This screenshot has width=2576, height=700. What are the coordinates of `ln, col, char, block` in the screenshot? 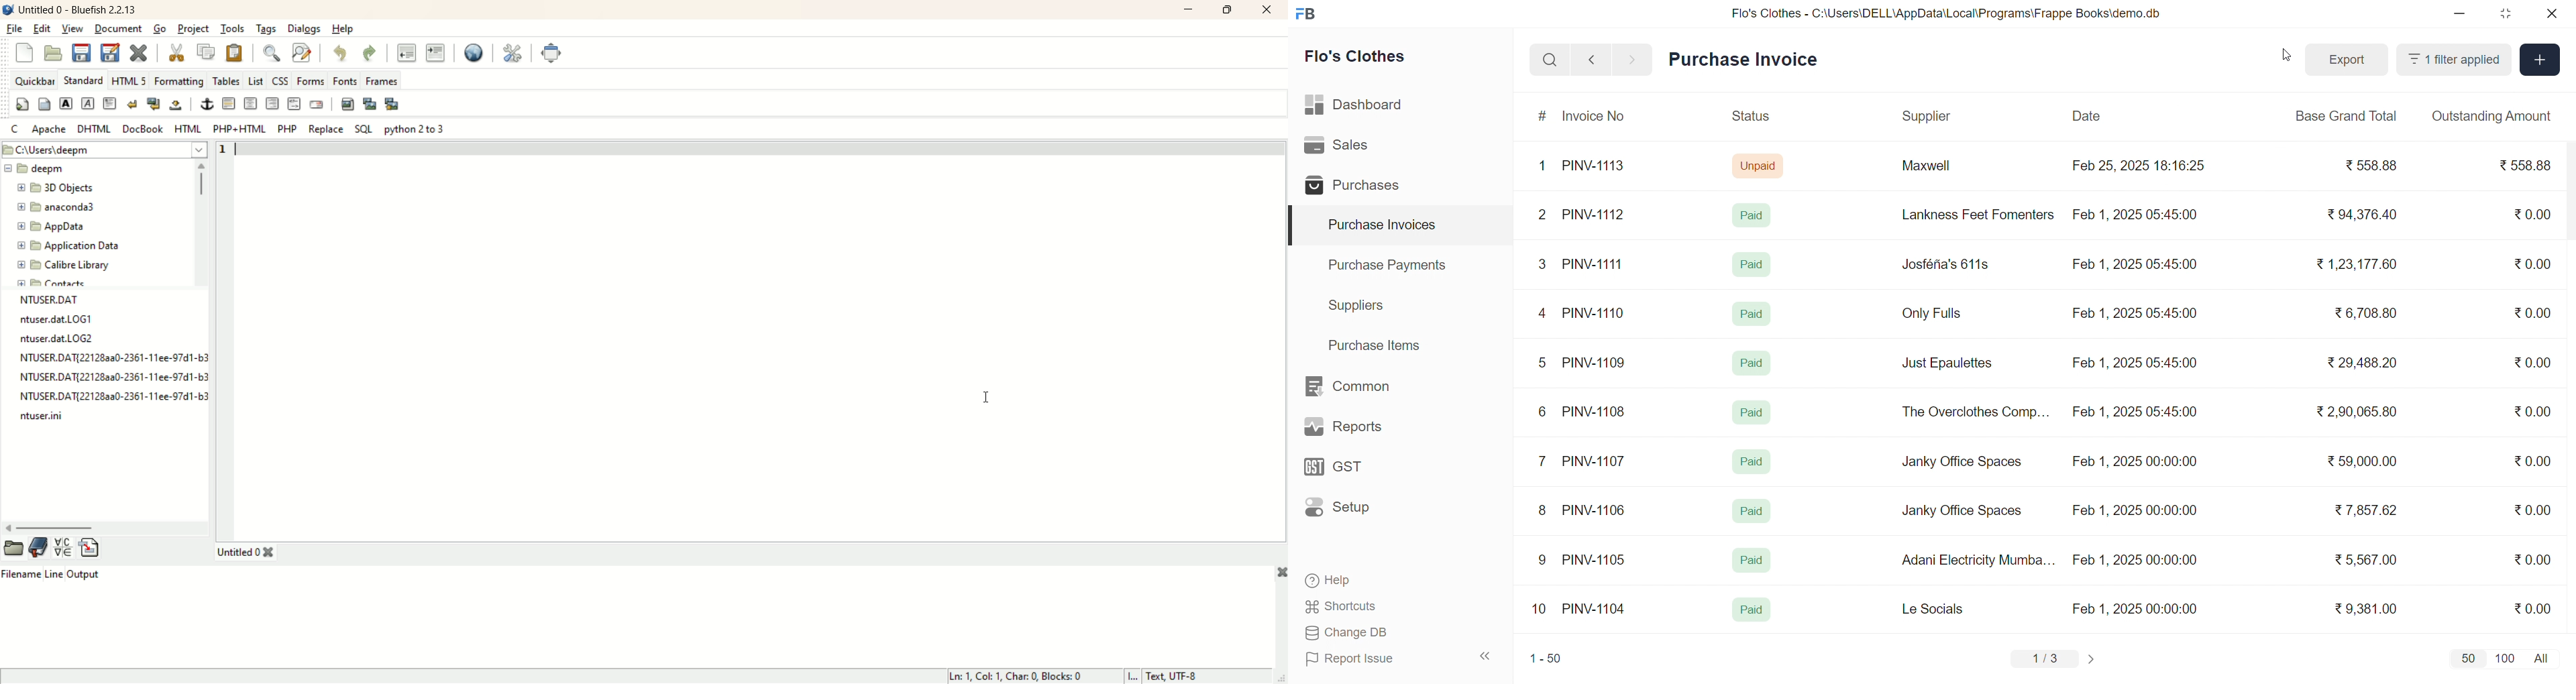 It's located at (1024, 676).